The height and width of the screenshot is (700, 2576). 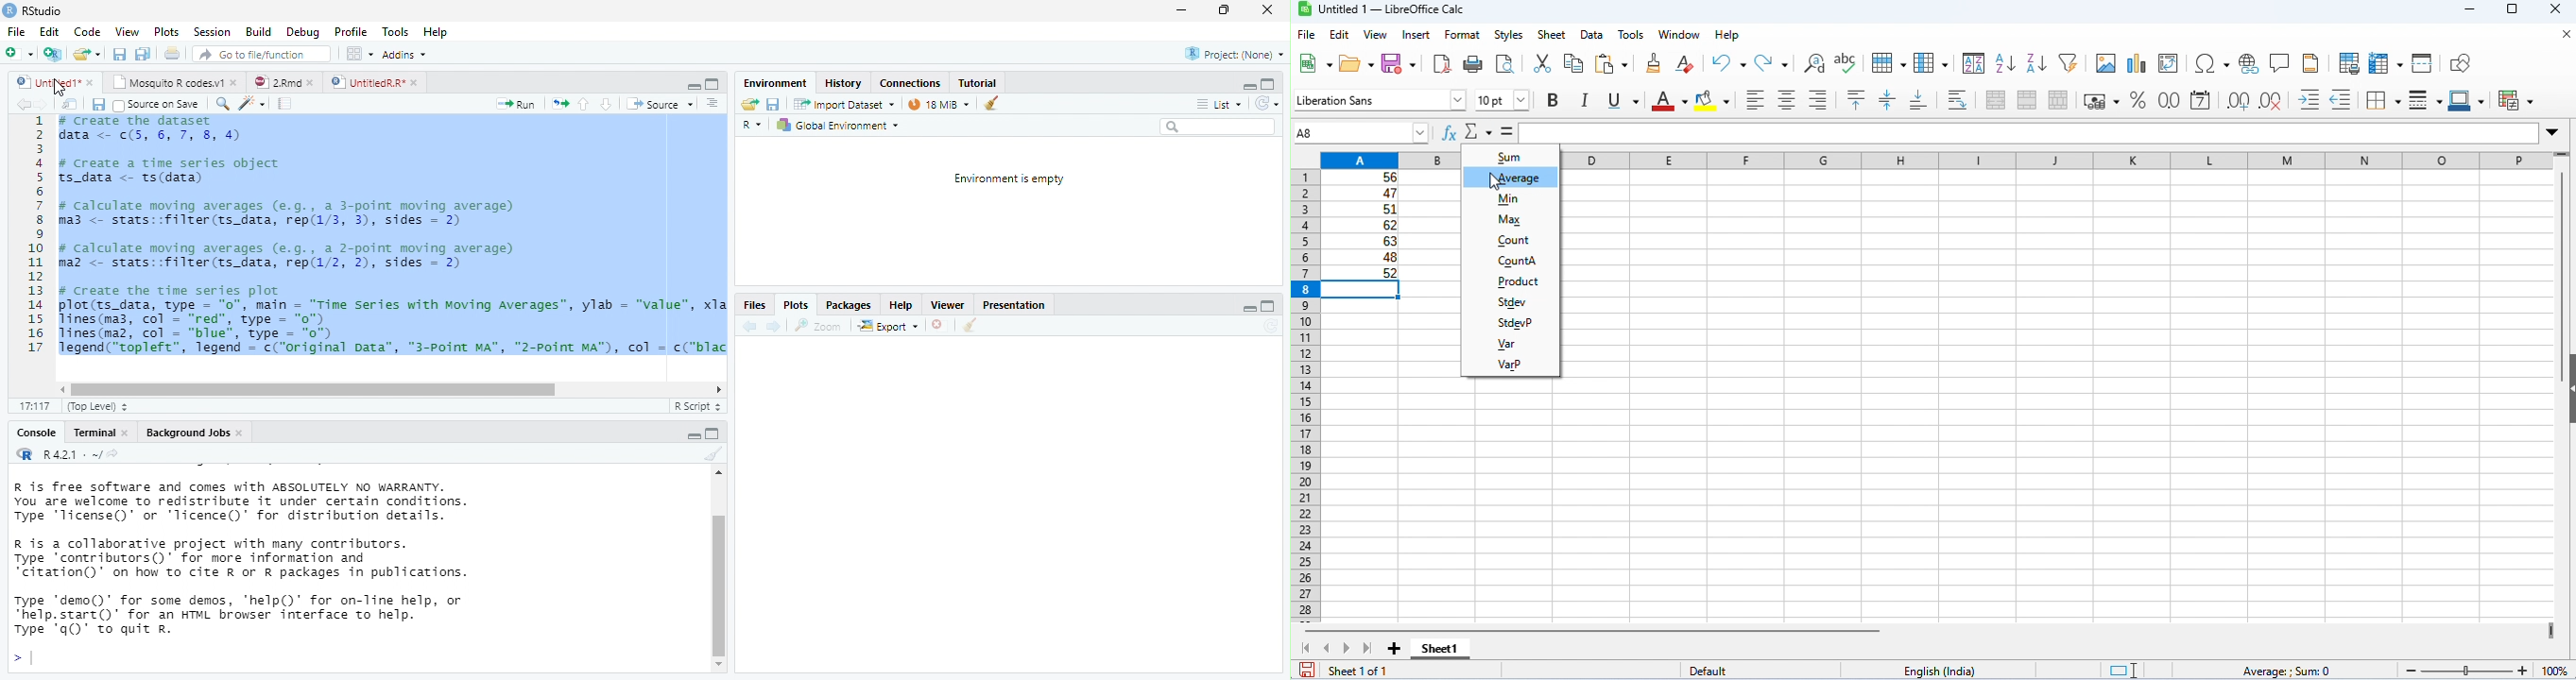 What do you see at coordinates (404, 55) in the screenshot?
I see `Addins` at bounding box center [404, 55].